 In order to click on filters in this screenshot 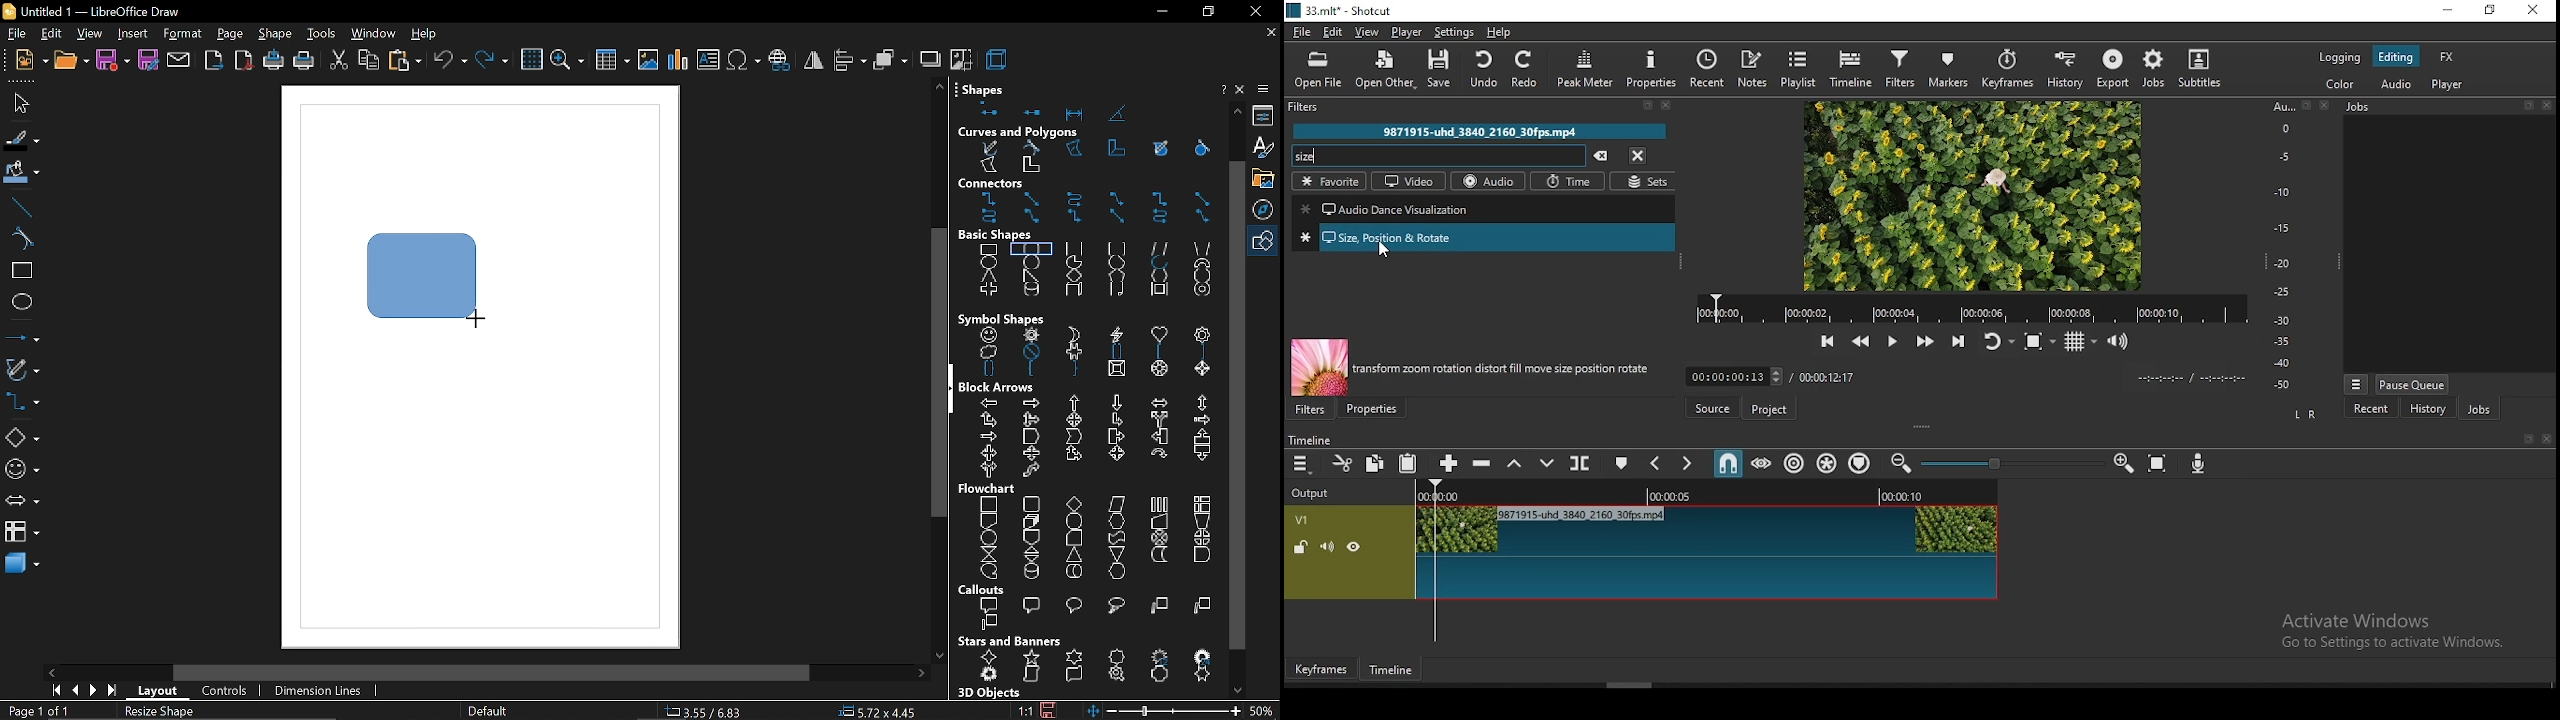, I will do `click(1300, 108)`.